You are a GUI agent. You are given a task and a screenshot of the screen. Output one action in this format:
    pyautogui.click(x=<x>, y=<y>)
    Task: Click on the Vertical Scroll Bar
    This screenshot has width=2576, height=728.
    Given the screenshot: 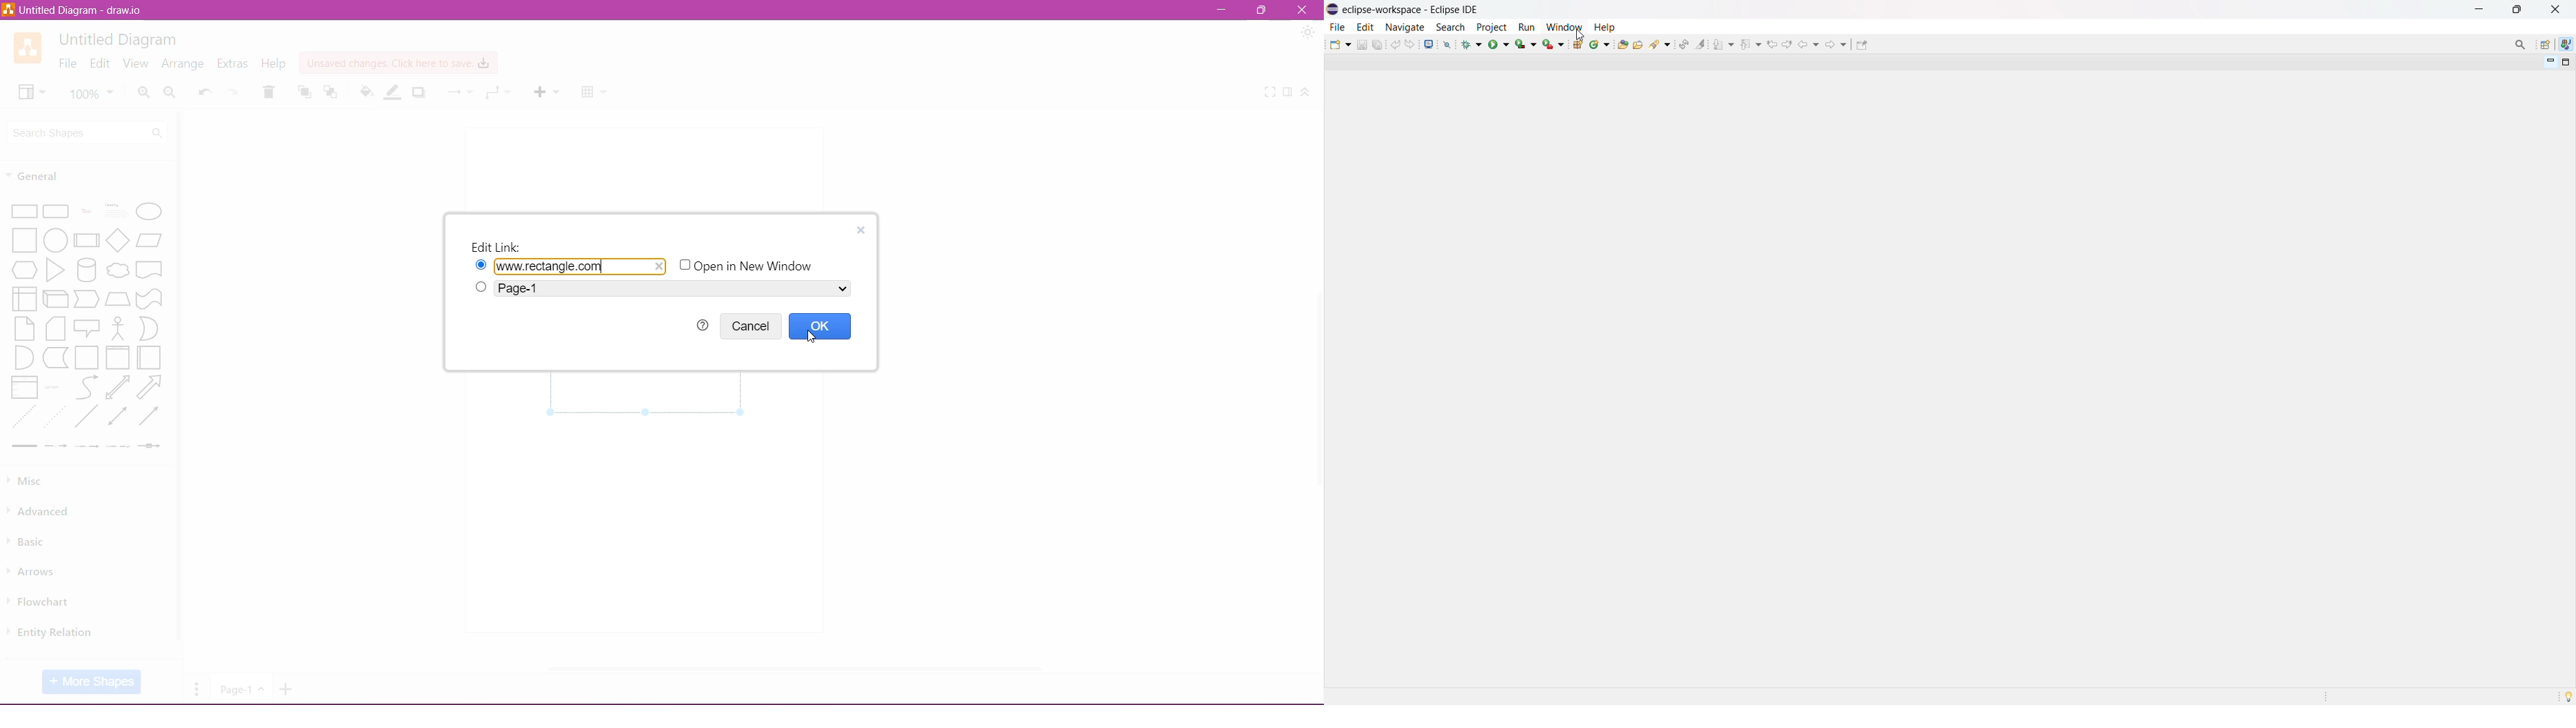 What is the action you would take?
    pyautogui.click(x=180, y=384)
    